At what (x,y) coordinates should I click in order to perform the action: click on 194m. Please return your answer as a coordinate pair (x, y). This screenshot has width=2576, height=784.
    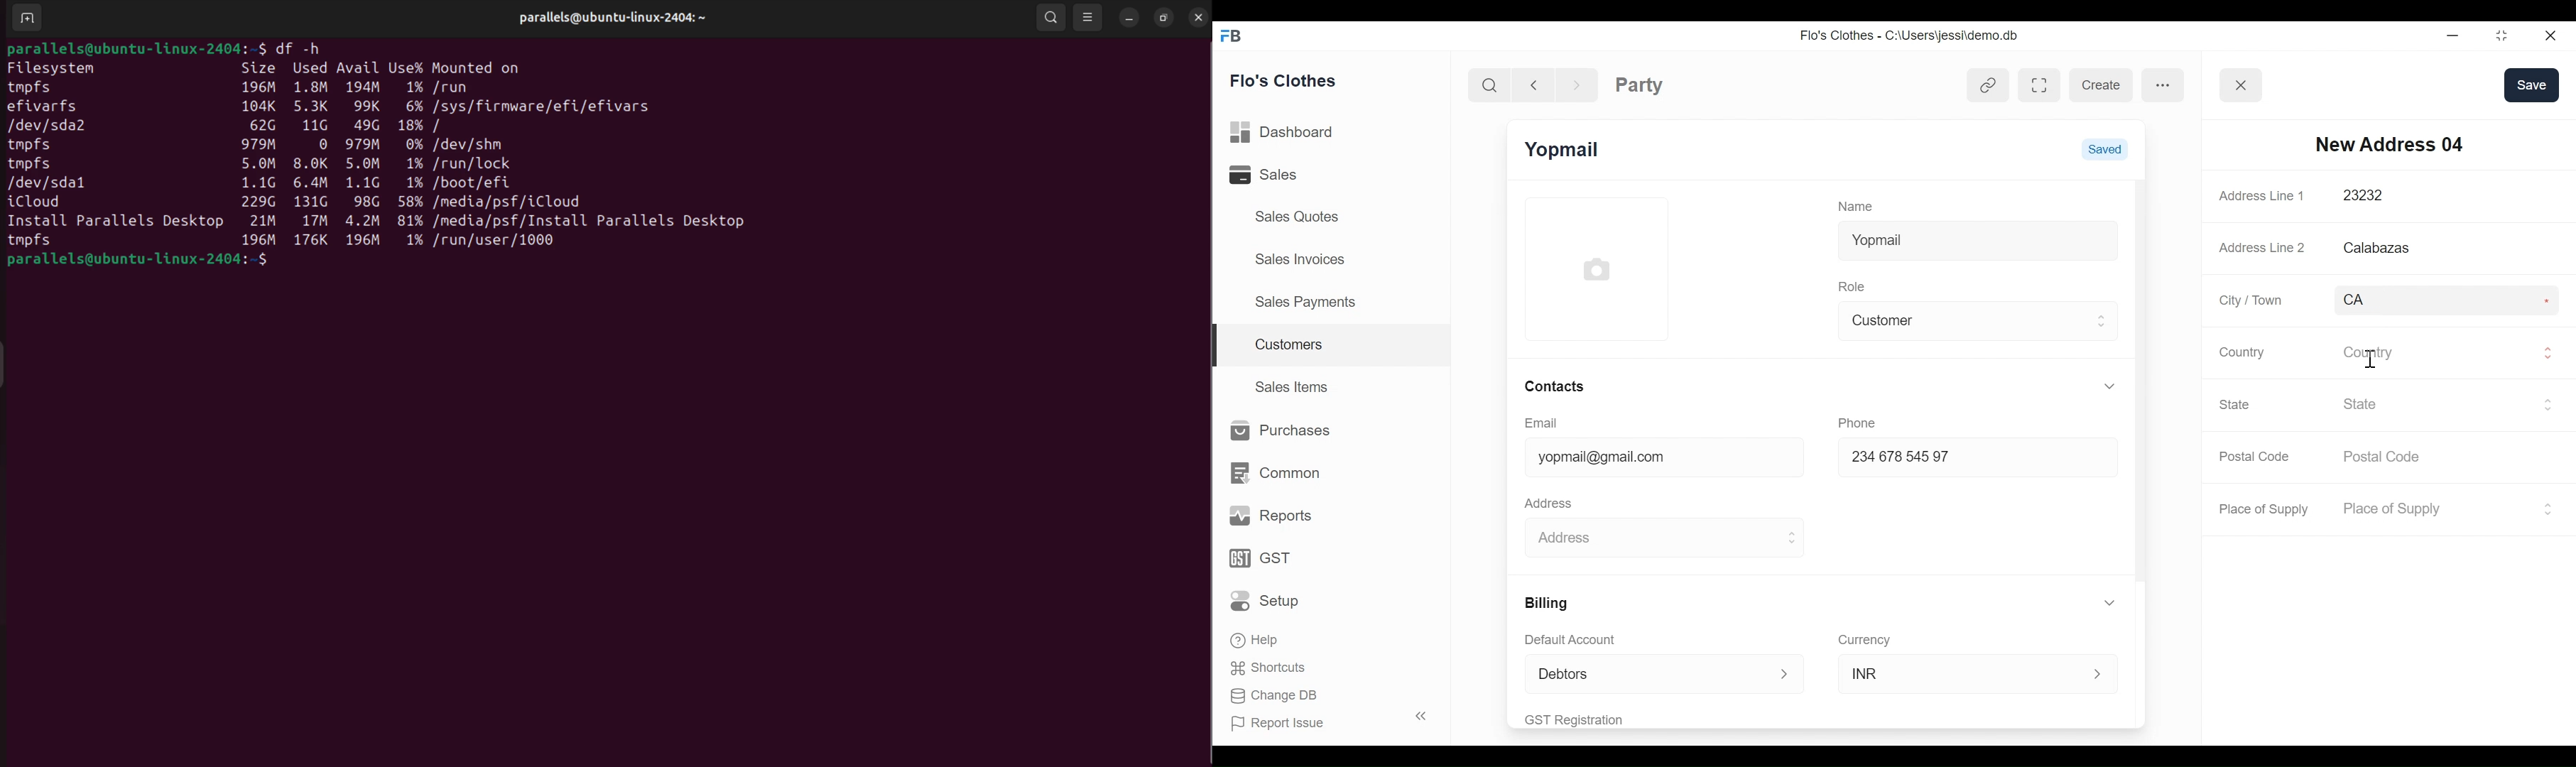
    Looking at the image, I should click on (363, 87).